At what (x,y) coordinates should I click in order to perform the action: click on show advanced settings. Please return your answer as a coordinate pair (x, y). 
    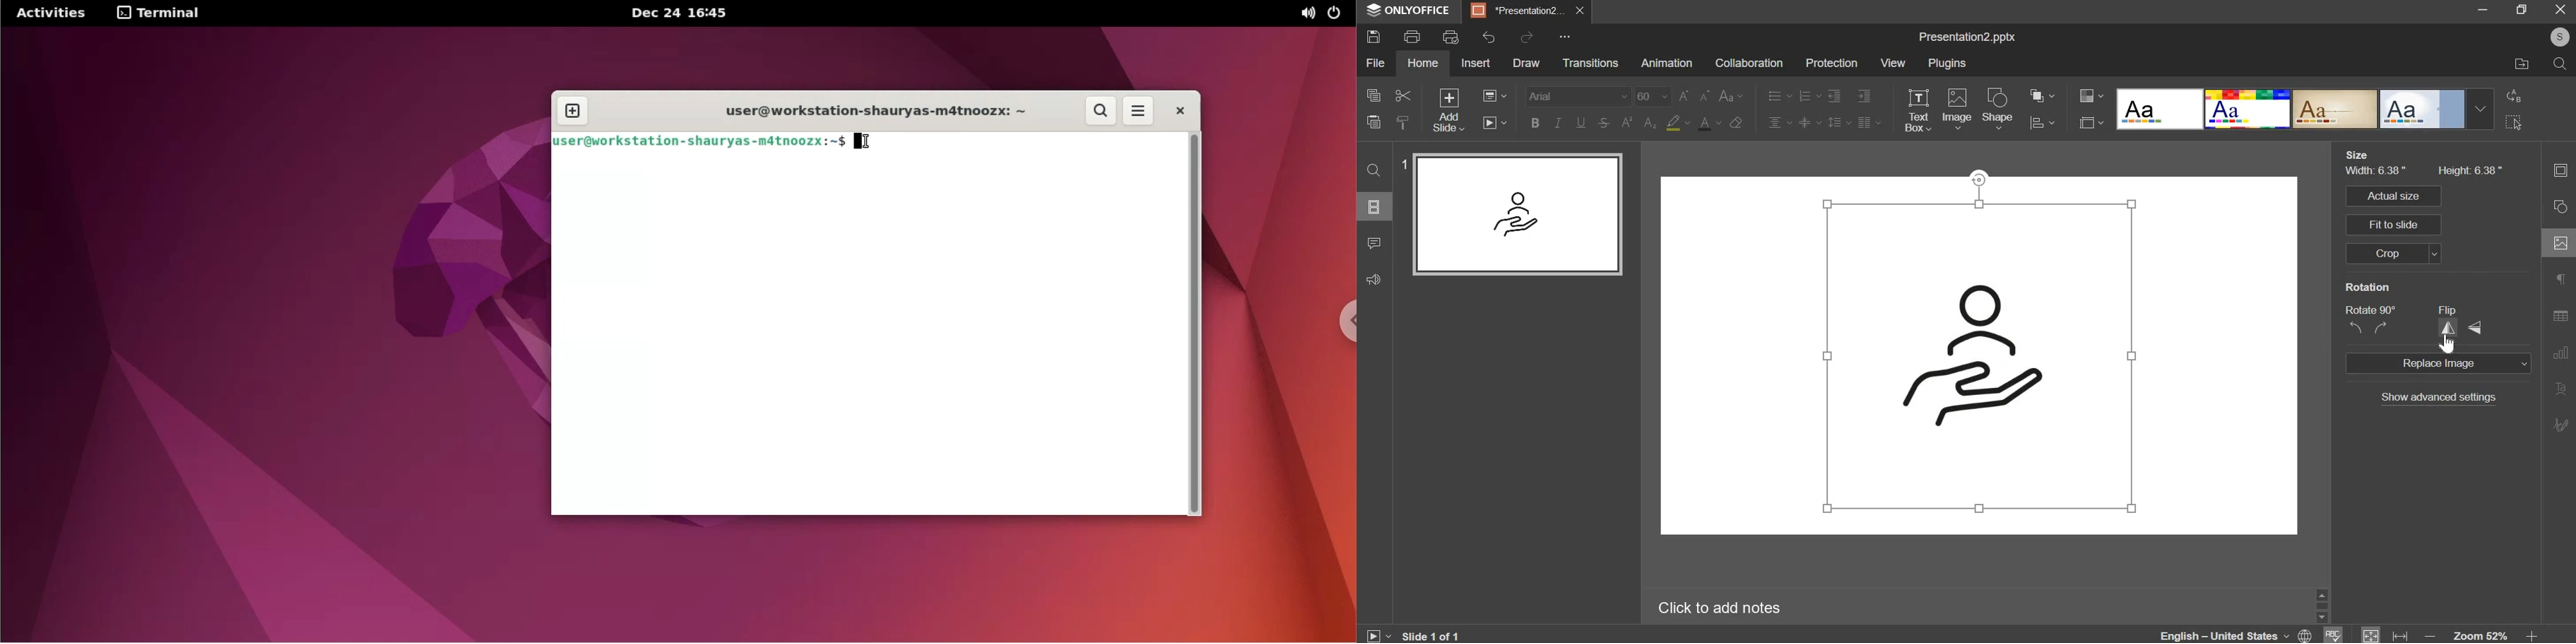
    Looking at the image, I should click on (2434, 398).